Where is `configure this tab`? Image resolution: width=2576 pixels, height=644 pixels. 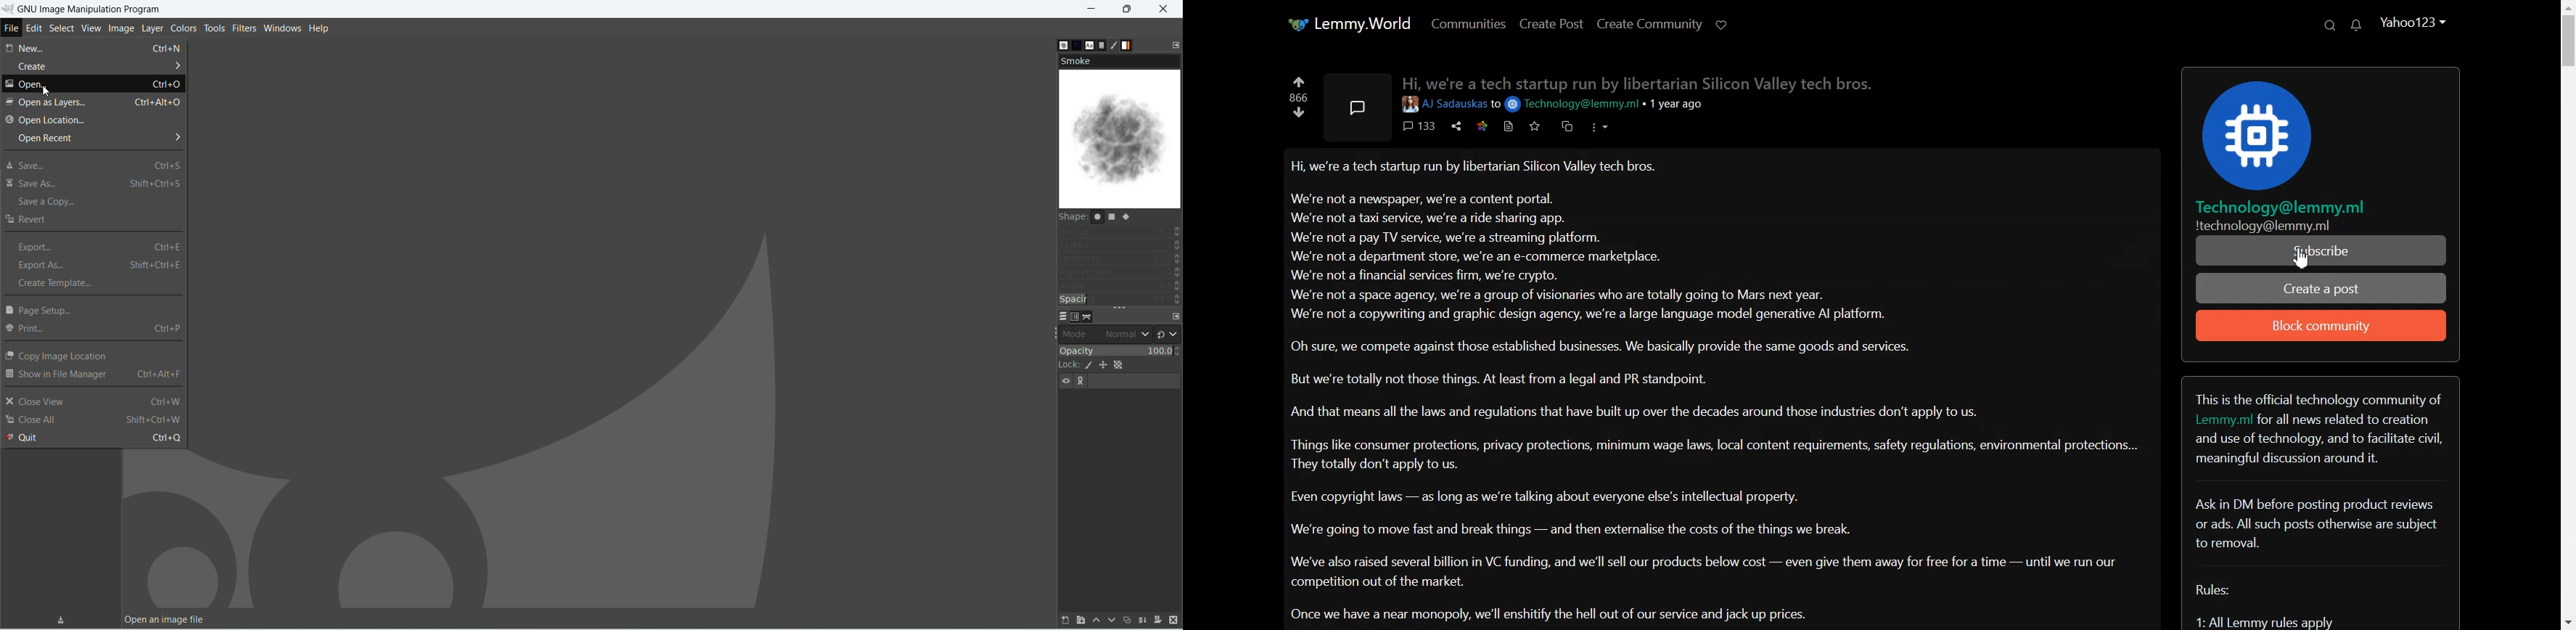 configure this tab is located at coordinates (1175, 316).